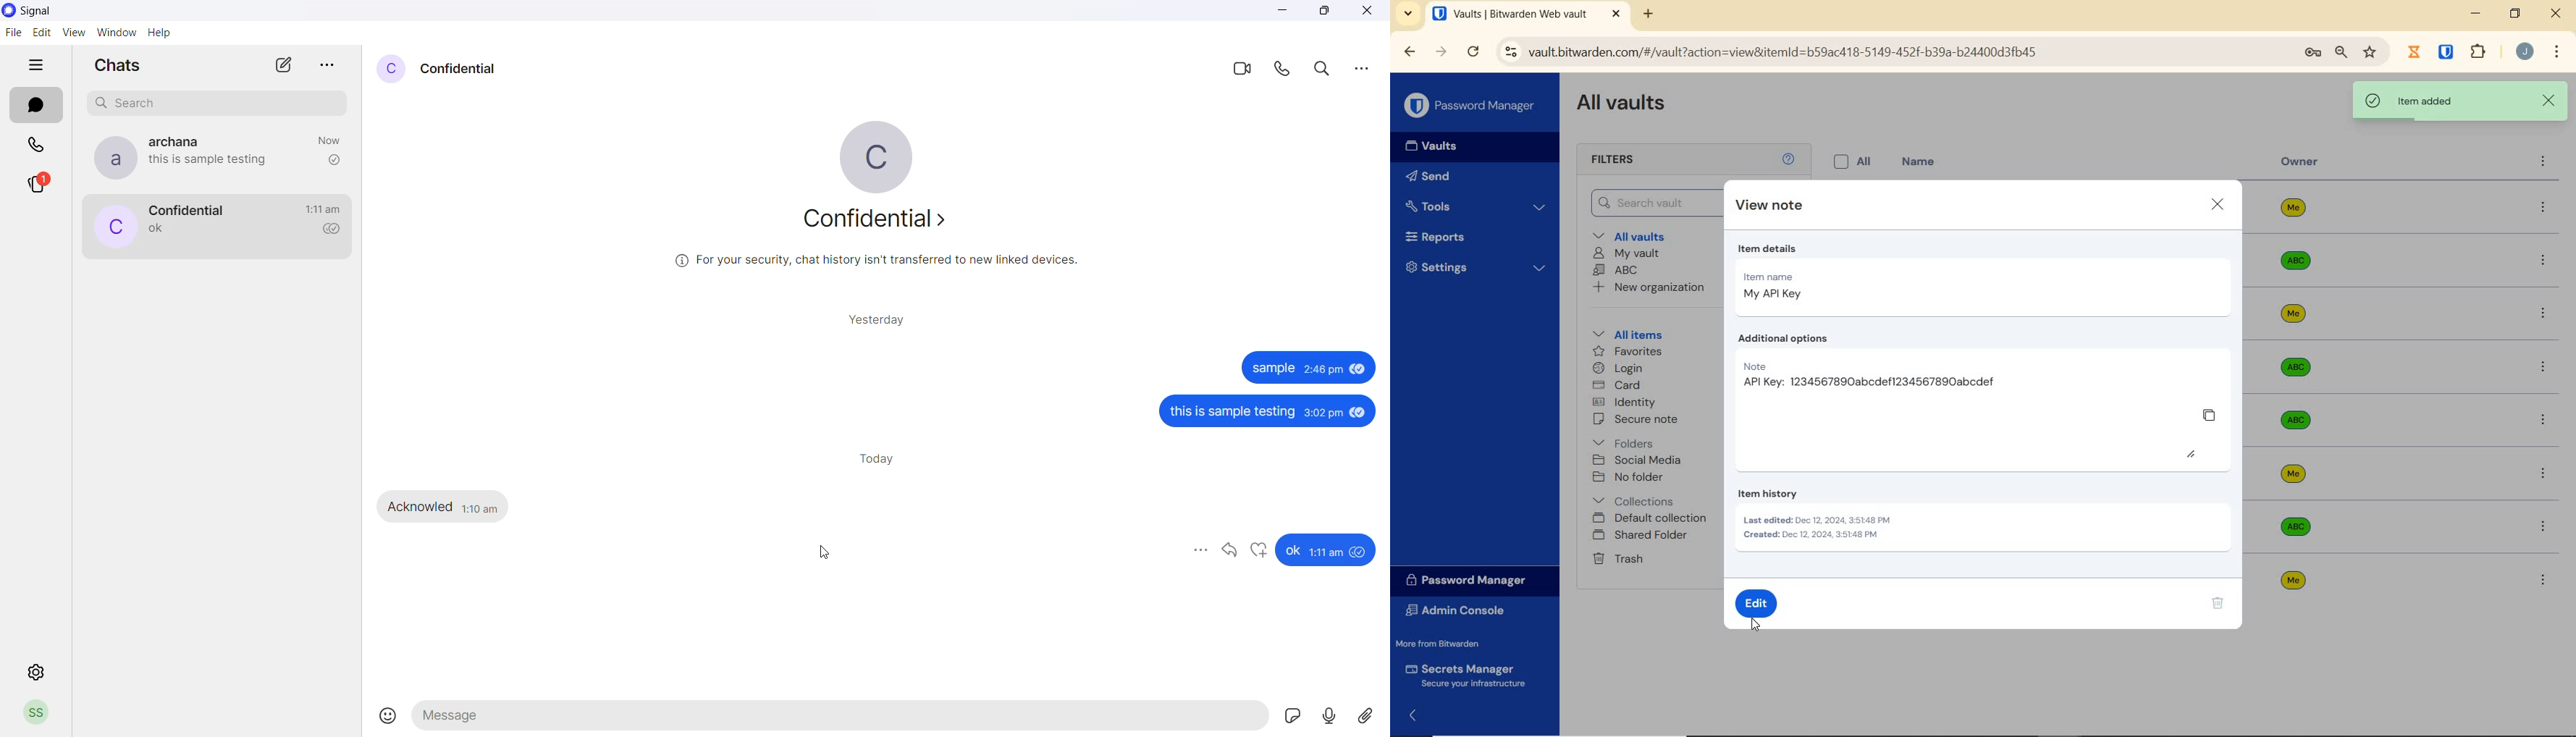  What do you see at coordinates (163, 34) in the screenshot?
I see `help` at bounding box center [163, 34].